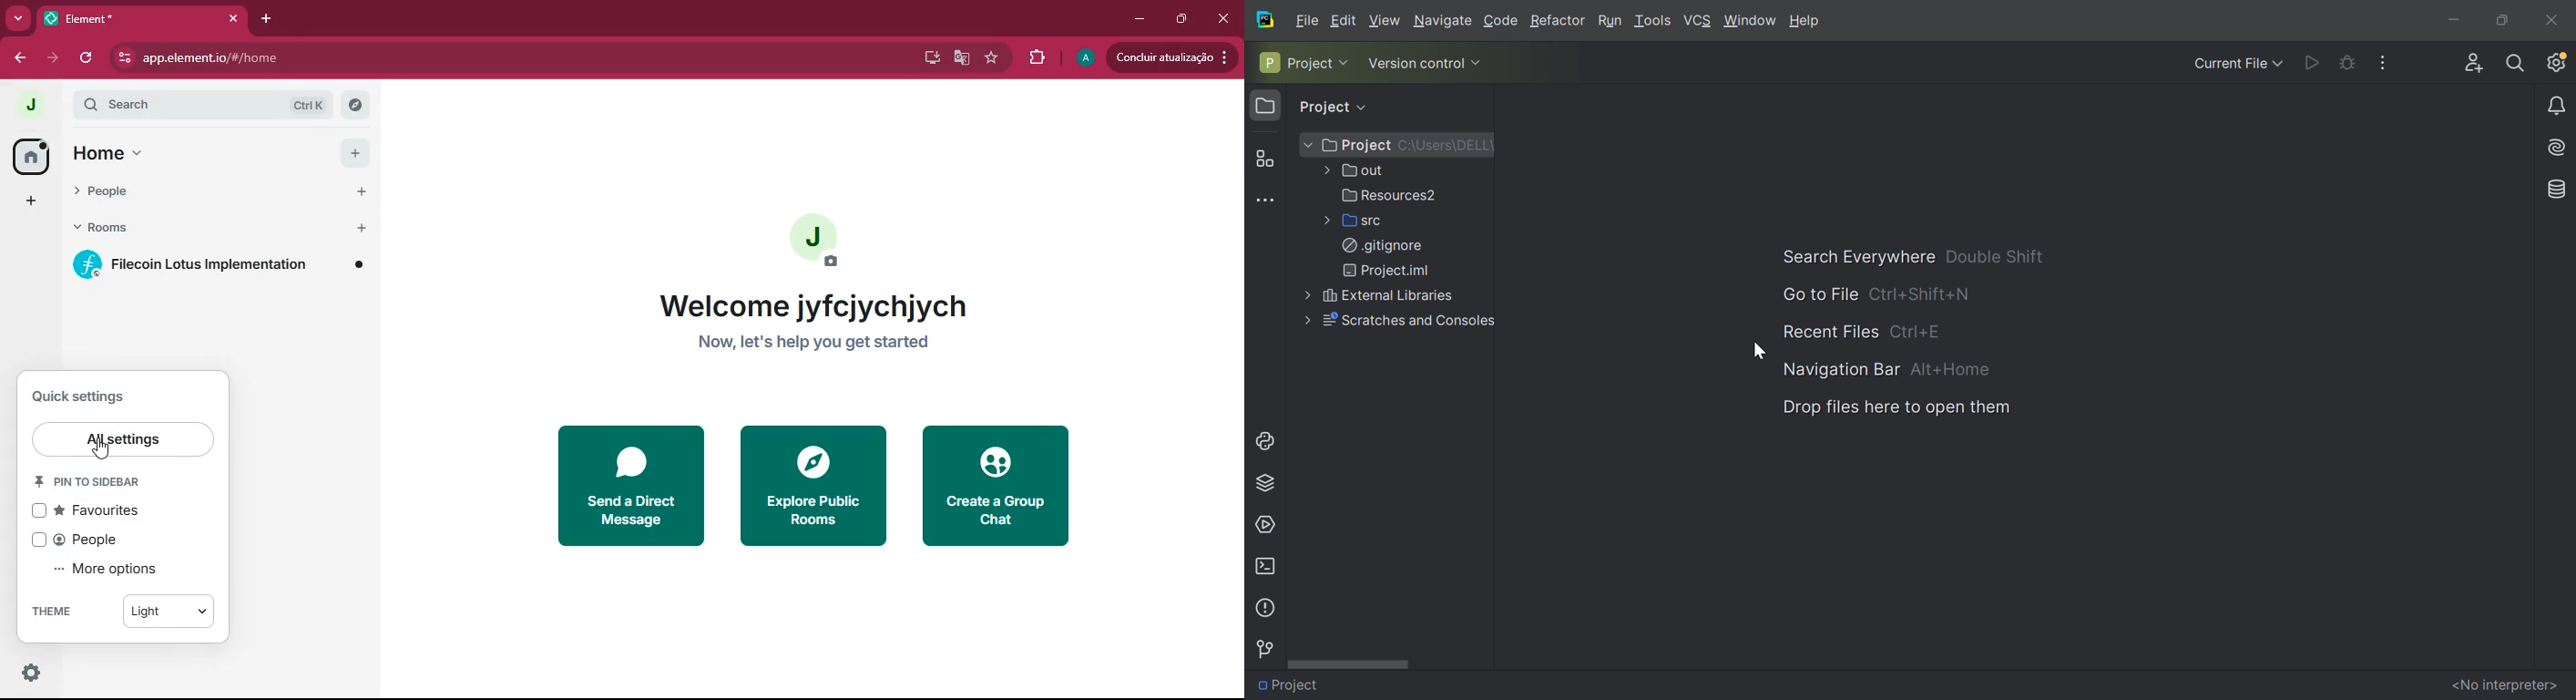  Describe the element at coordinates (962, 57) in the screenshot. I see `google translate` at that location.